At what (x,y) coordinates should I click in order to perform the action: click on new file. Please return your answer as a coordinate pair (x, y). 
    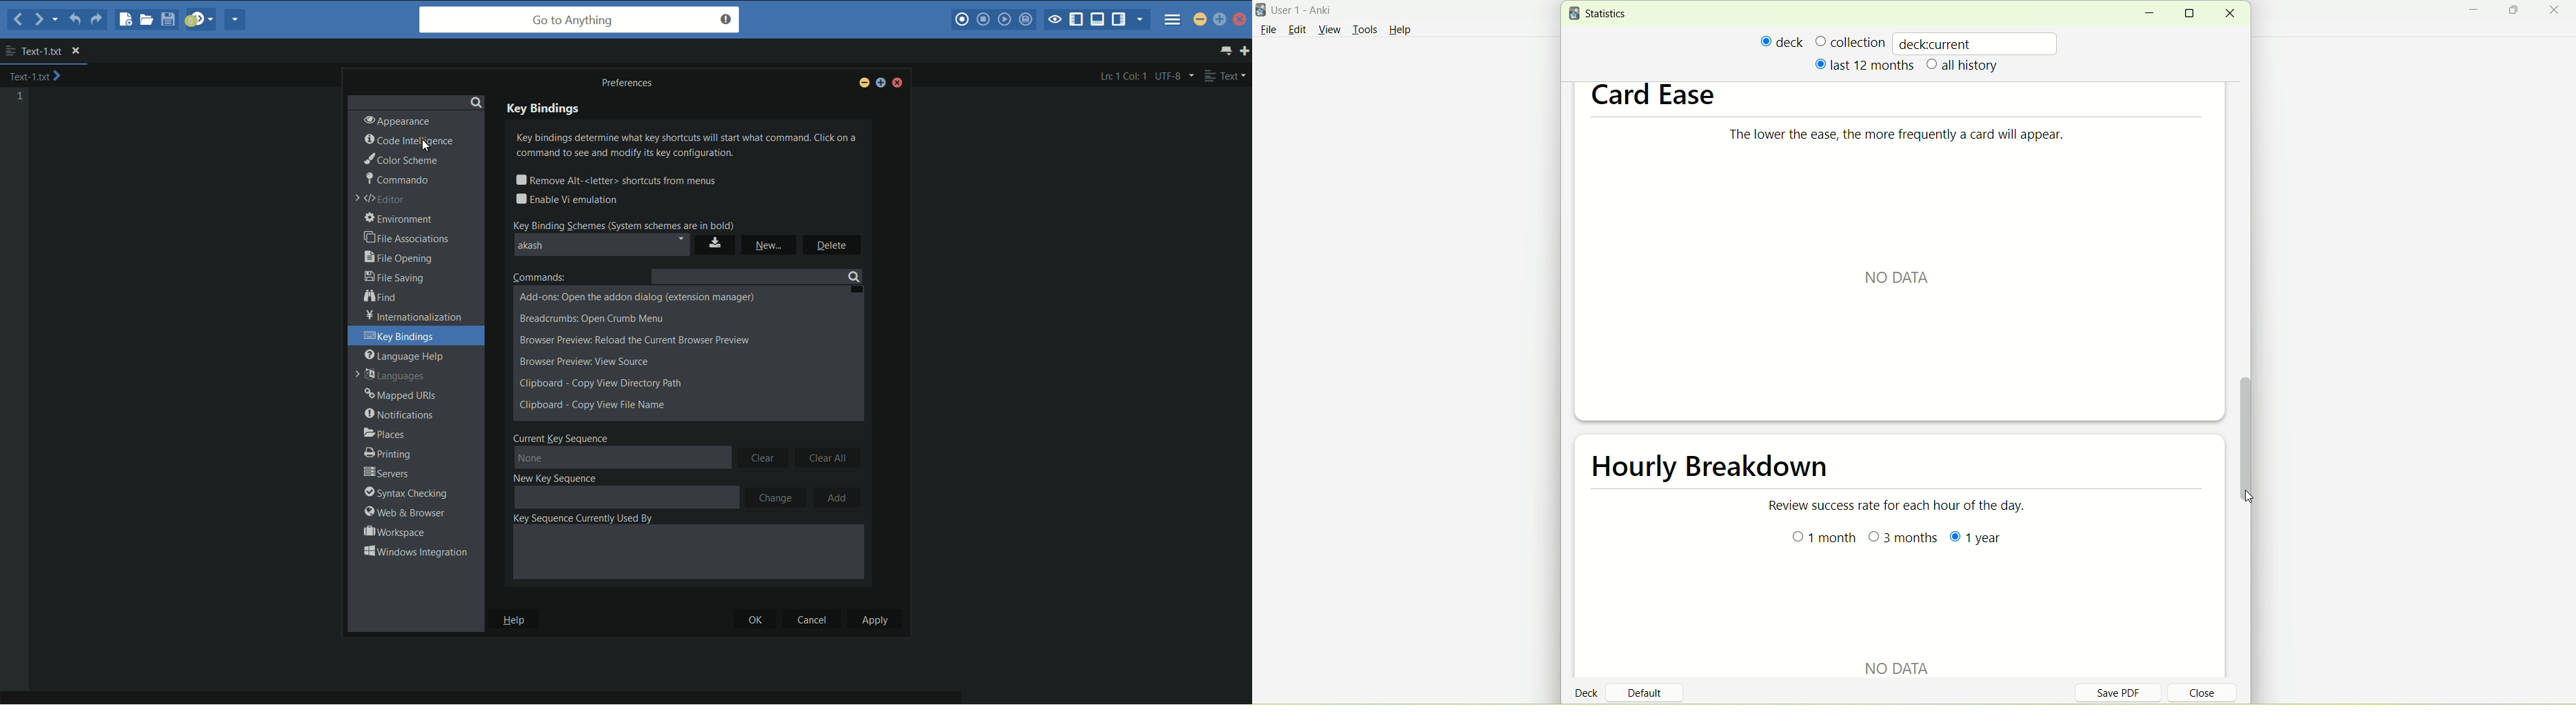
    Looking at the image, I should click on (126, 21).